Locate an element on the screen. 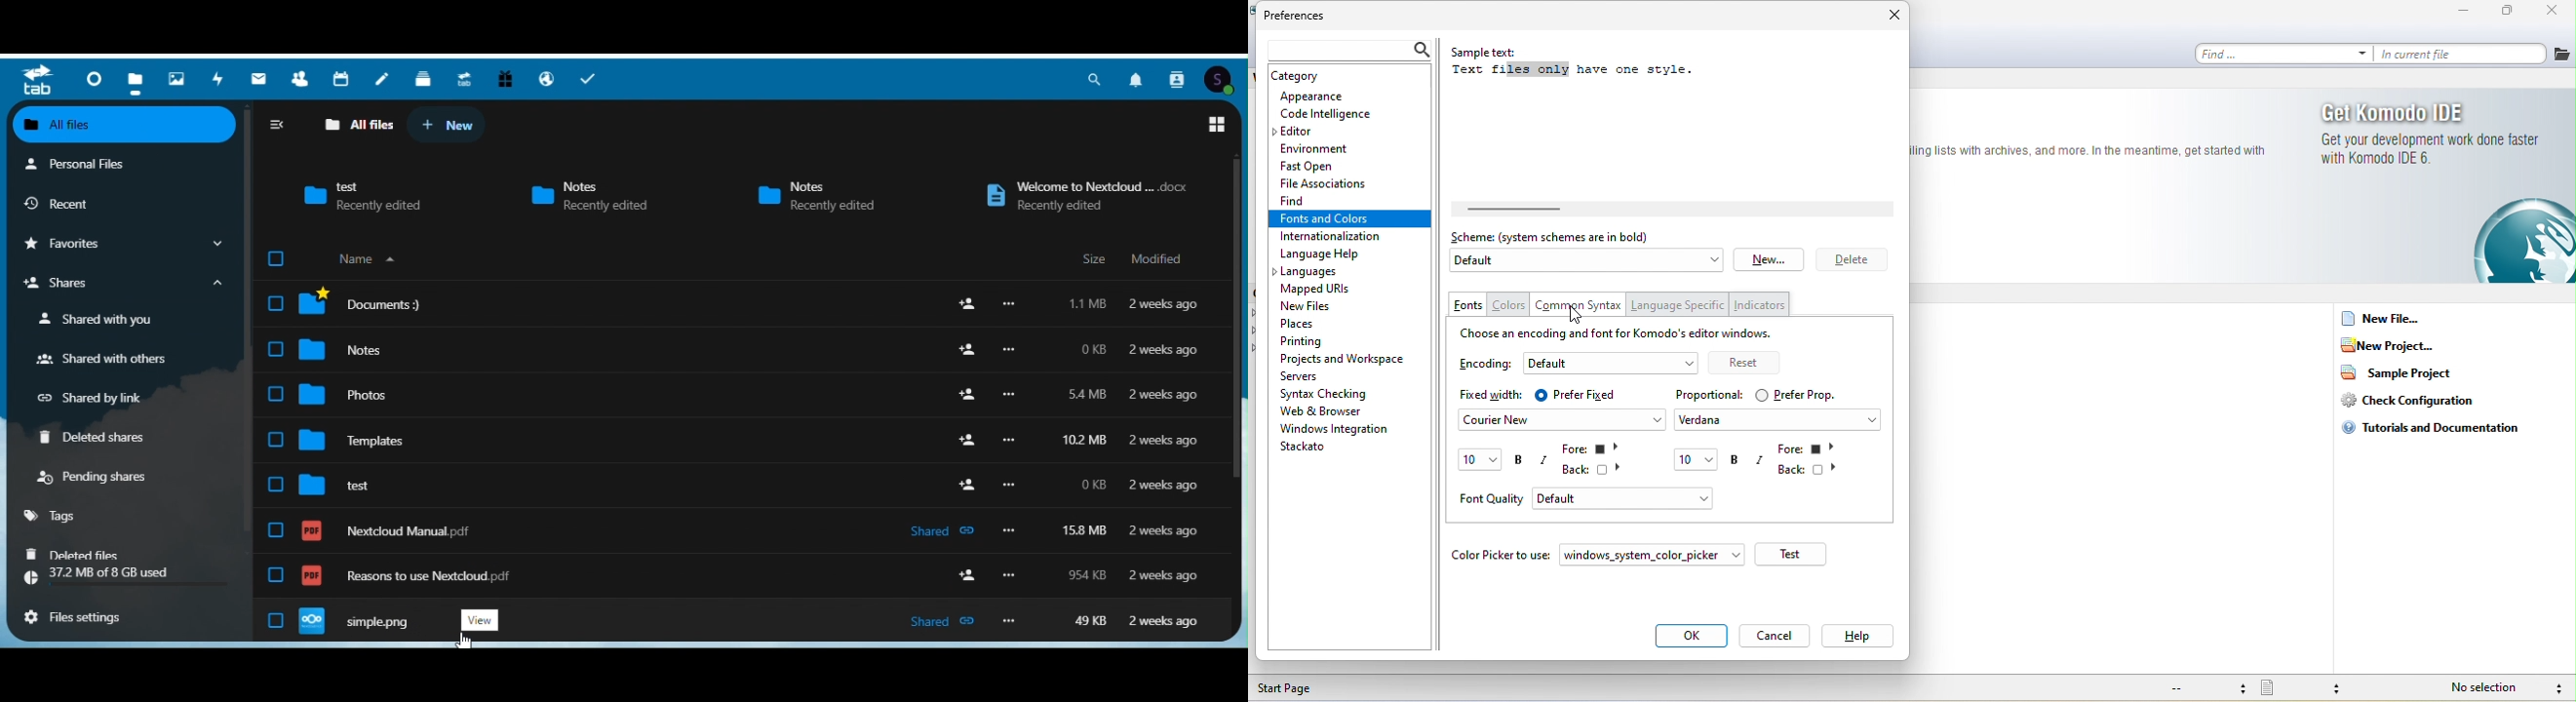  Deleted shares is located at coordinates (102, 436).